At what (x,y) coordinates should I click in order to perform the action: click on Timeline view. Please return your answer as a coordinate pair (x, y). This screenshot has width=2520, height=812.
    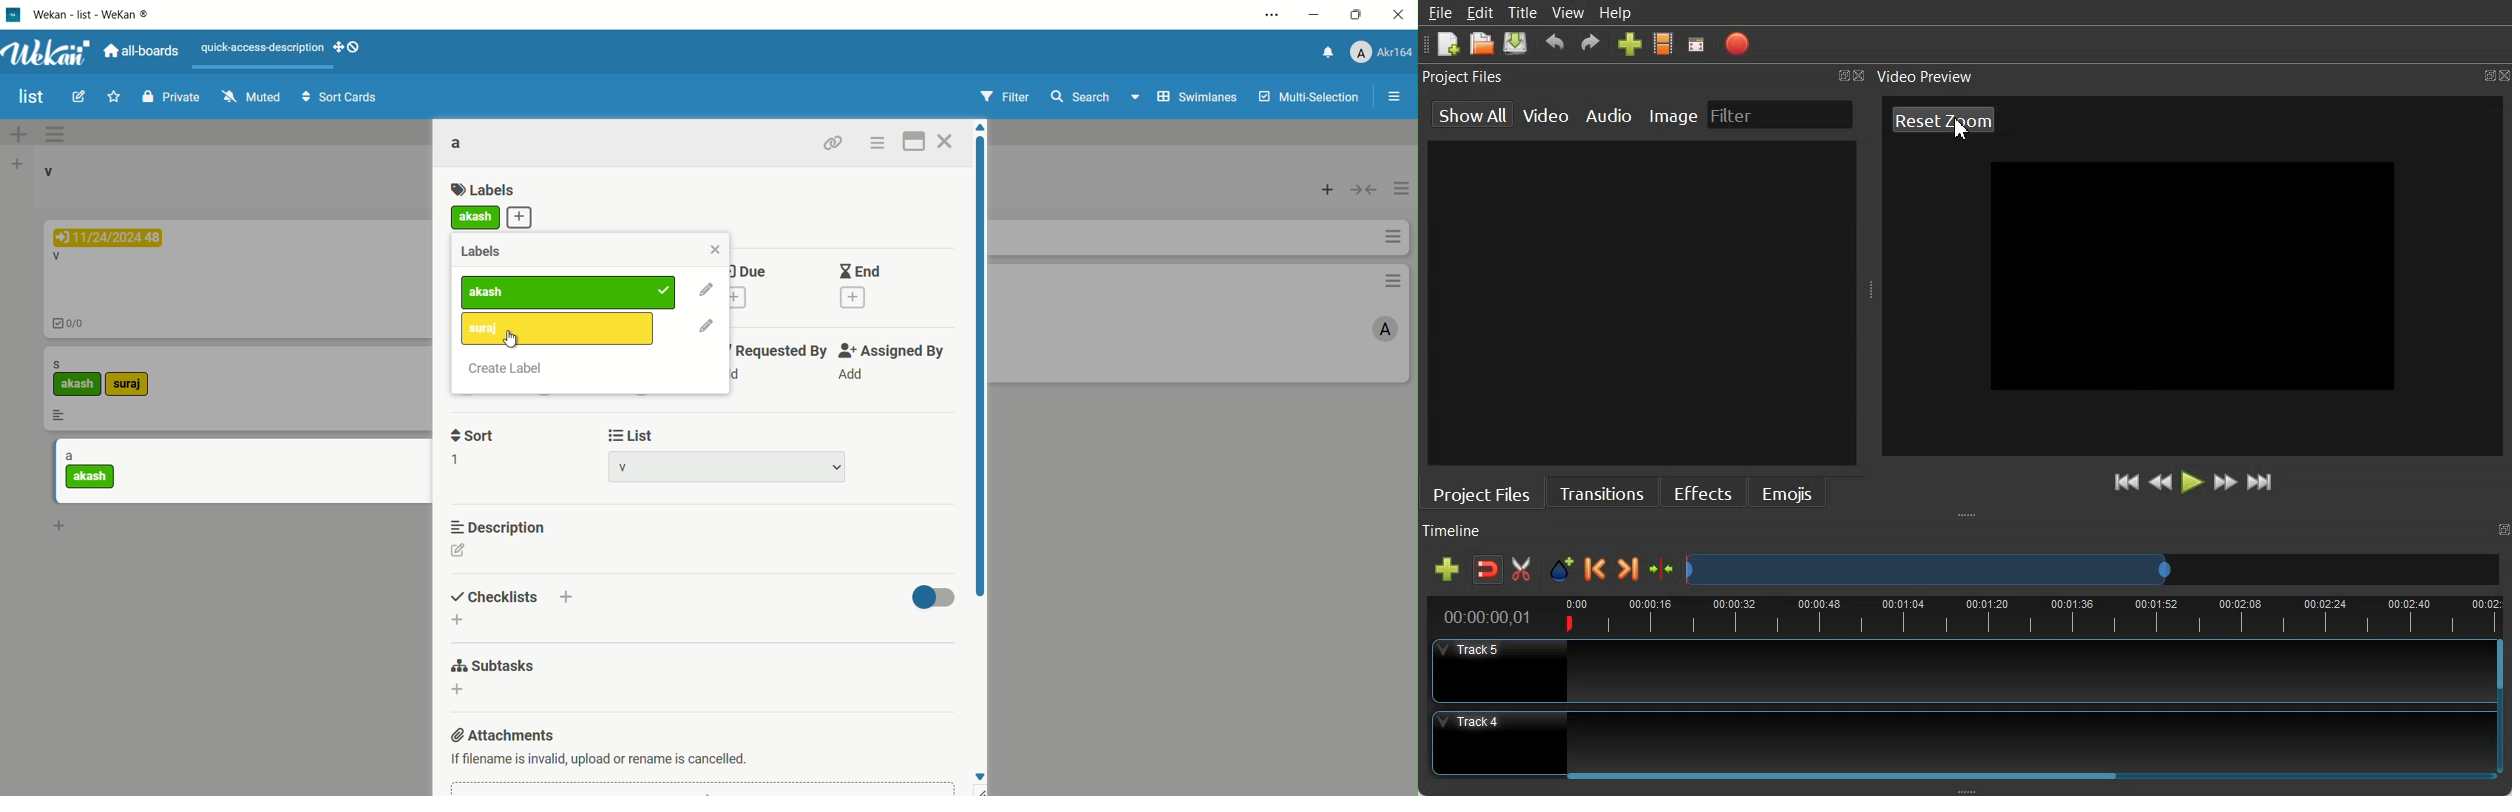
    Looking at the image, I should click on (1966, 615).